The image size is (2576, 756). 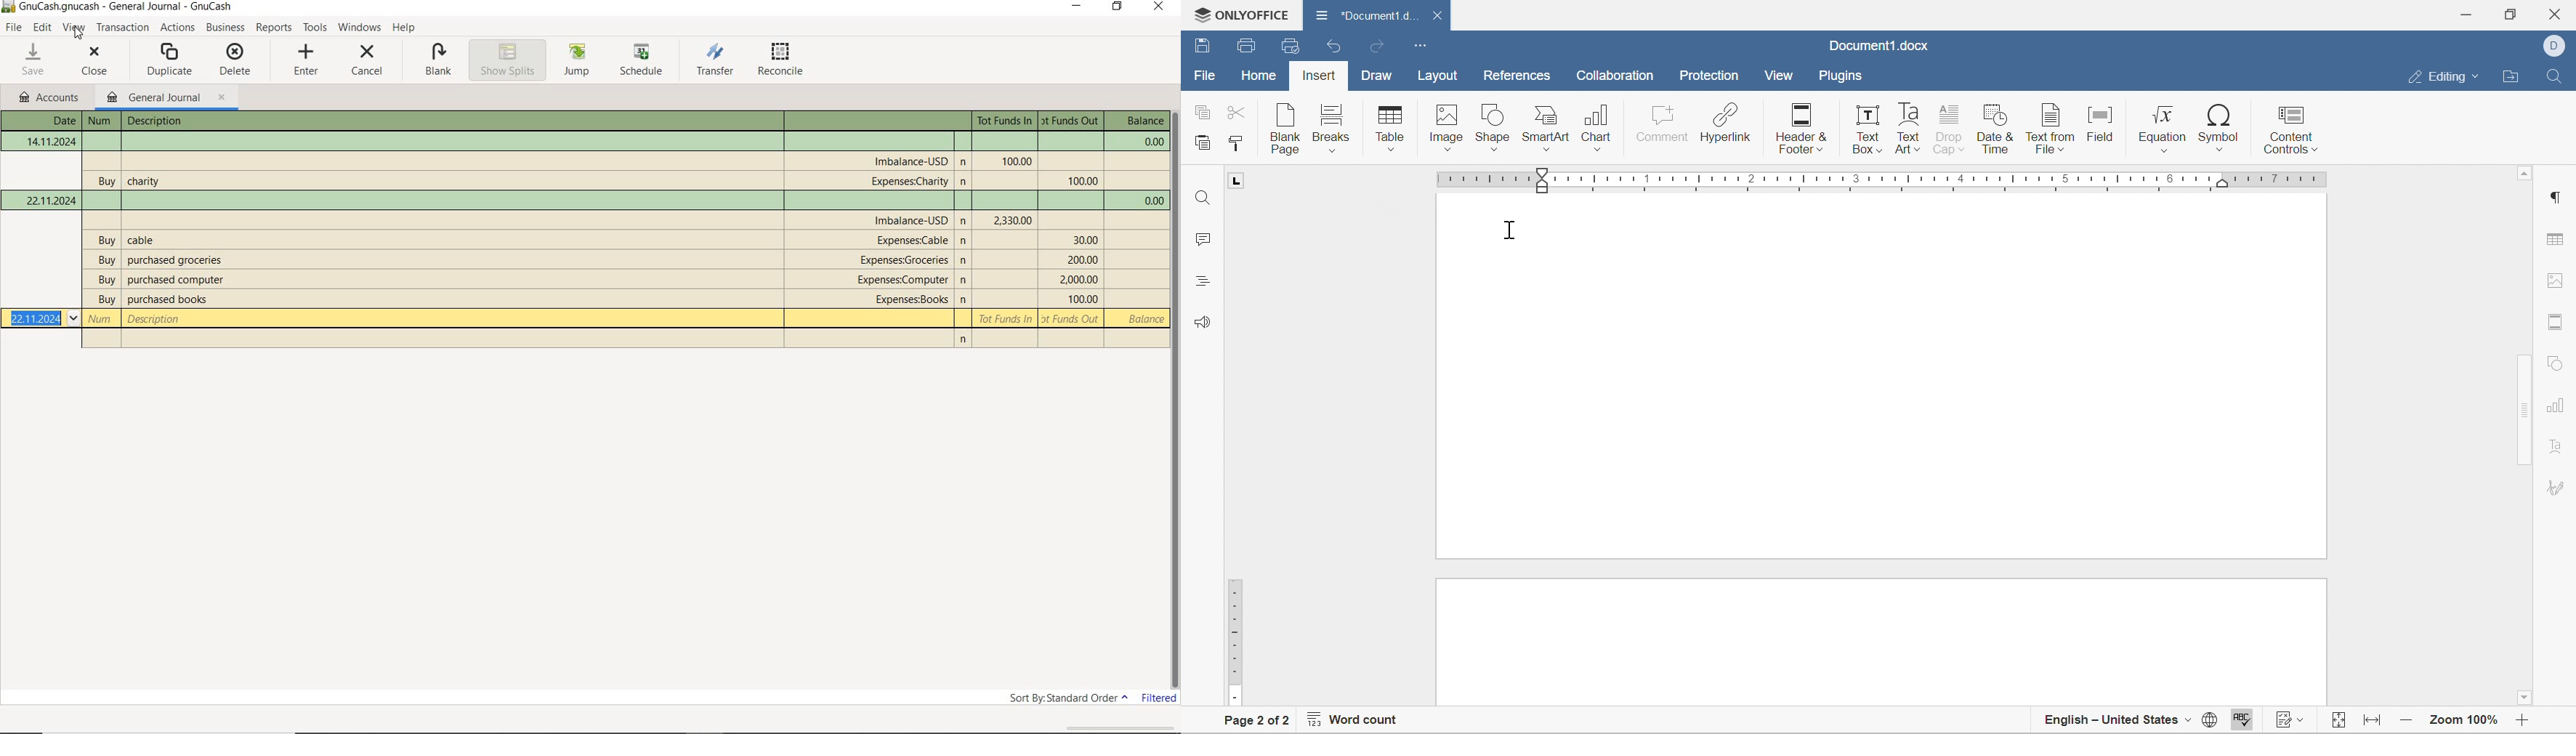 I want to click on Layout, so click(x=1439, y=76).